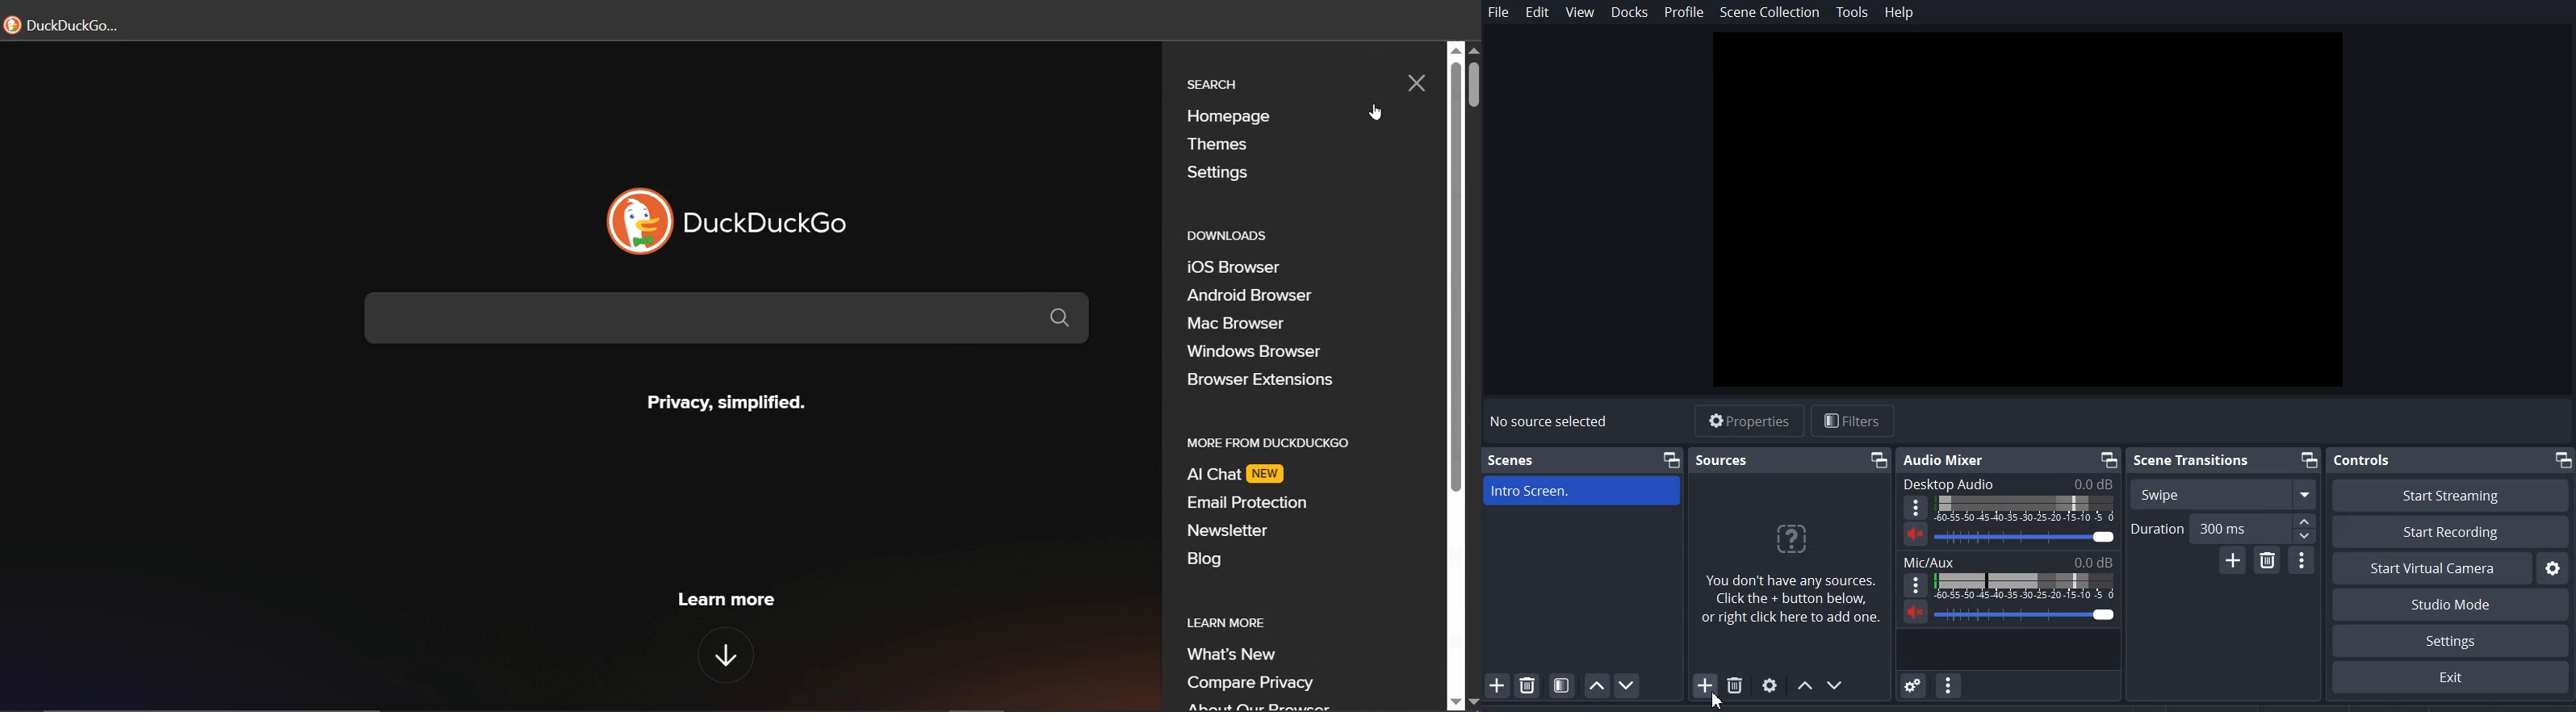  What do you see at coordinates (1950, 685) in the screenshot?
I see `Audio Mixer Menu` at bounding box center [1950, 685].